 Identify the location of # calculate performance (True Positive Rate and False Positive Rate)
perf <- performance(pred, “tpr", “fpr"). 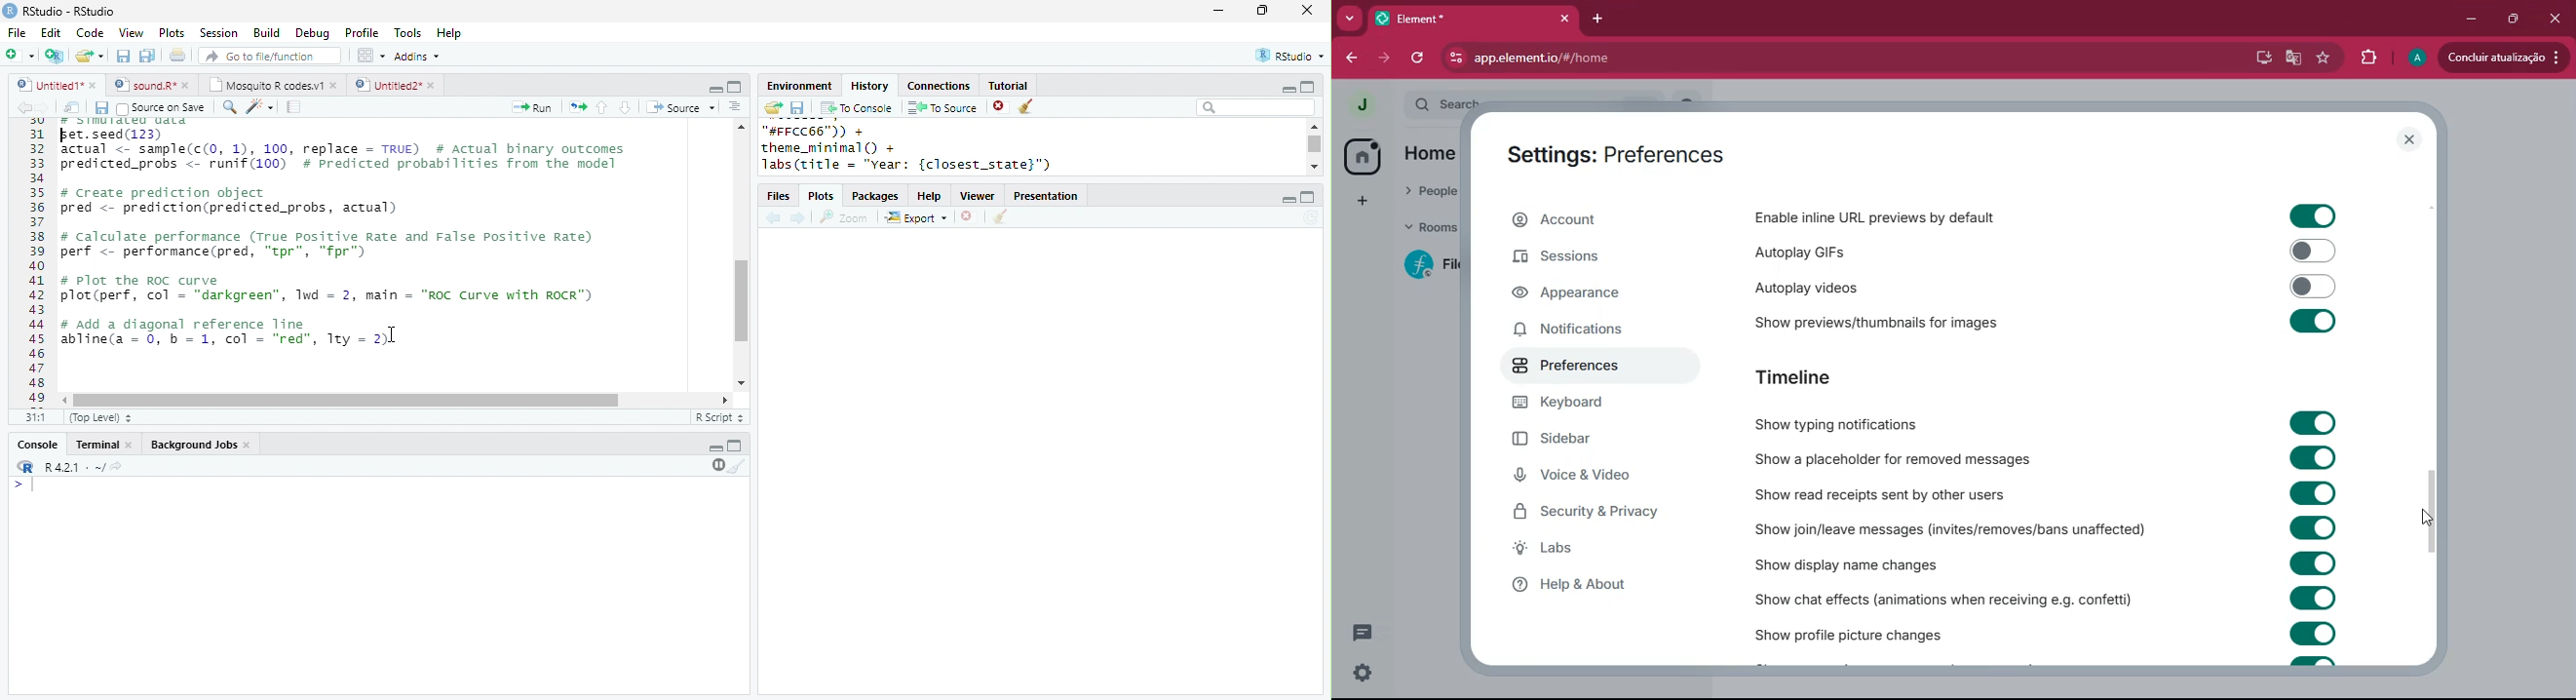
(326, 245).